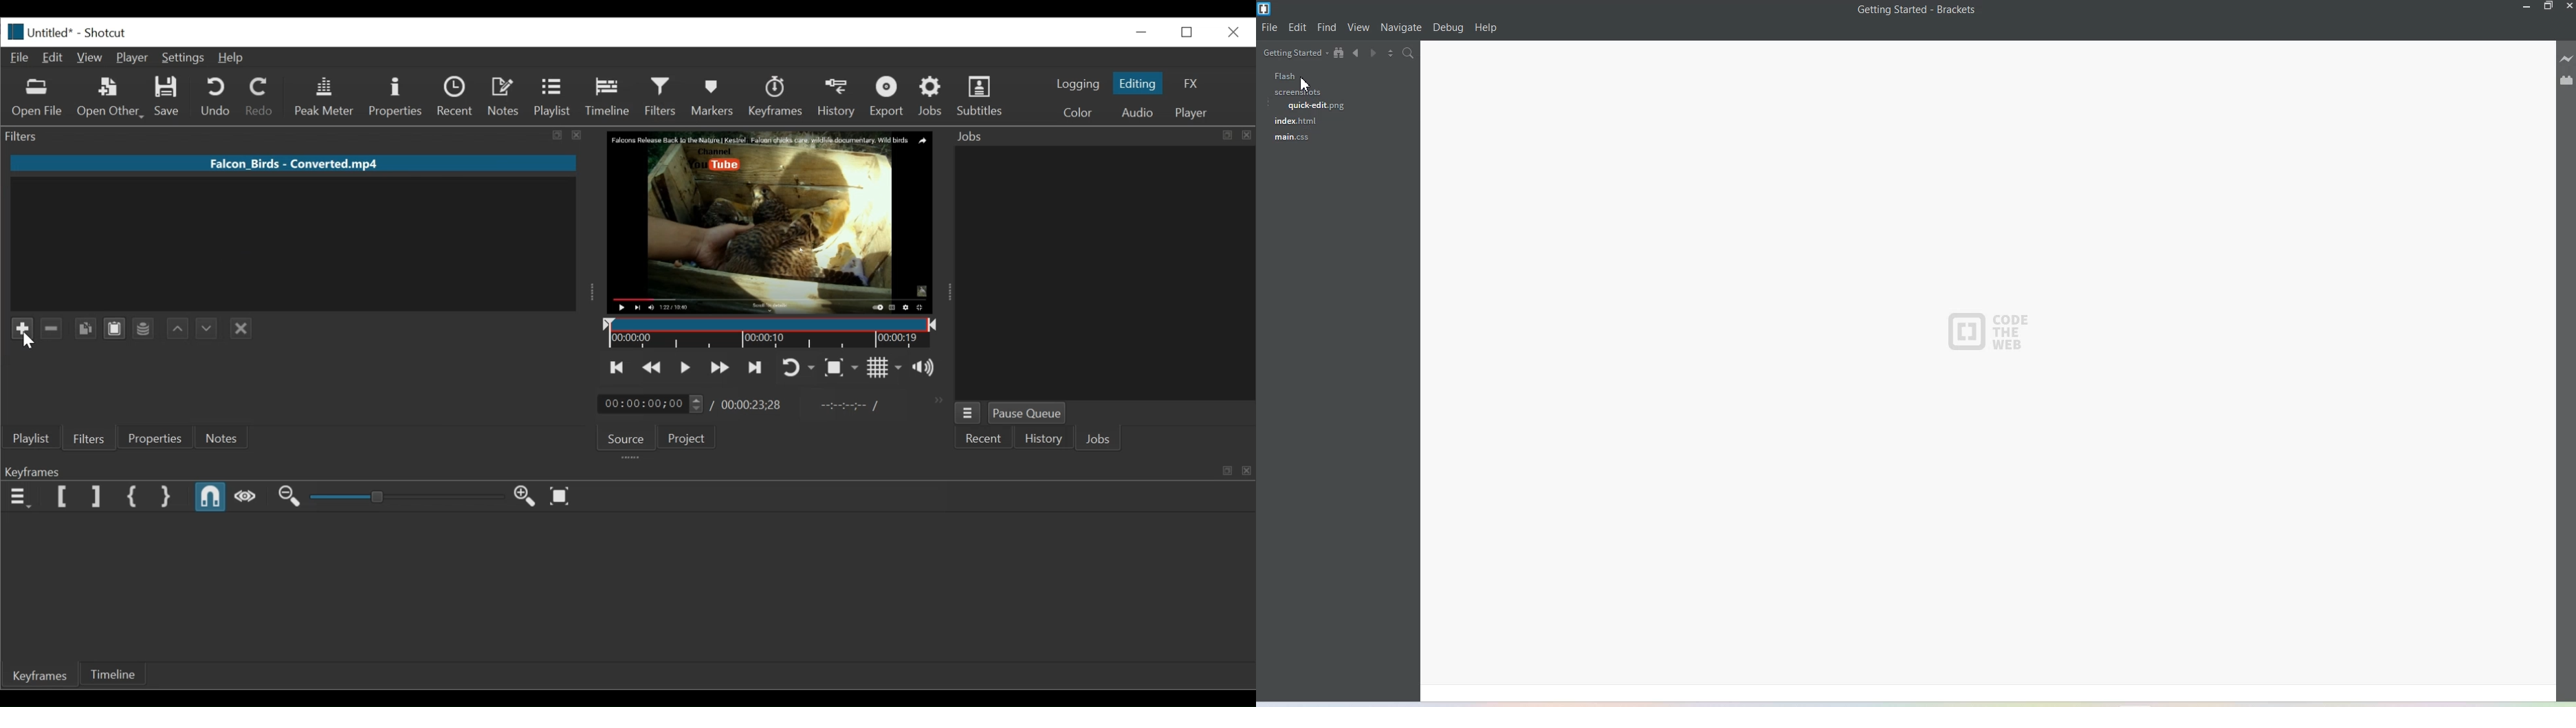  What do you see at coordinates (1376, 55) in the screenshot?
I see `Navigate Forwards` at bounding box center [1376, 55].